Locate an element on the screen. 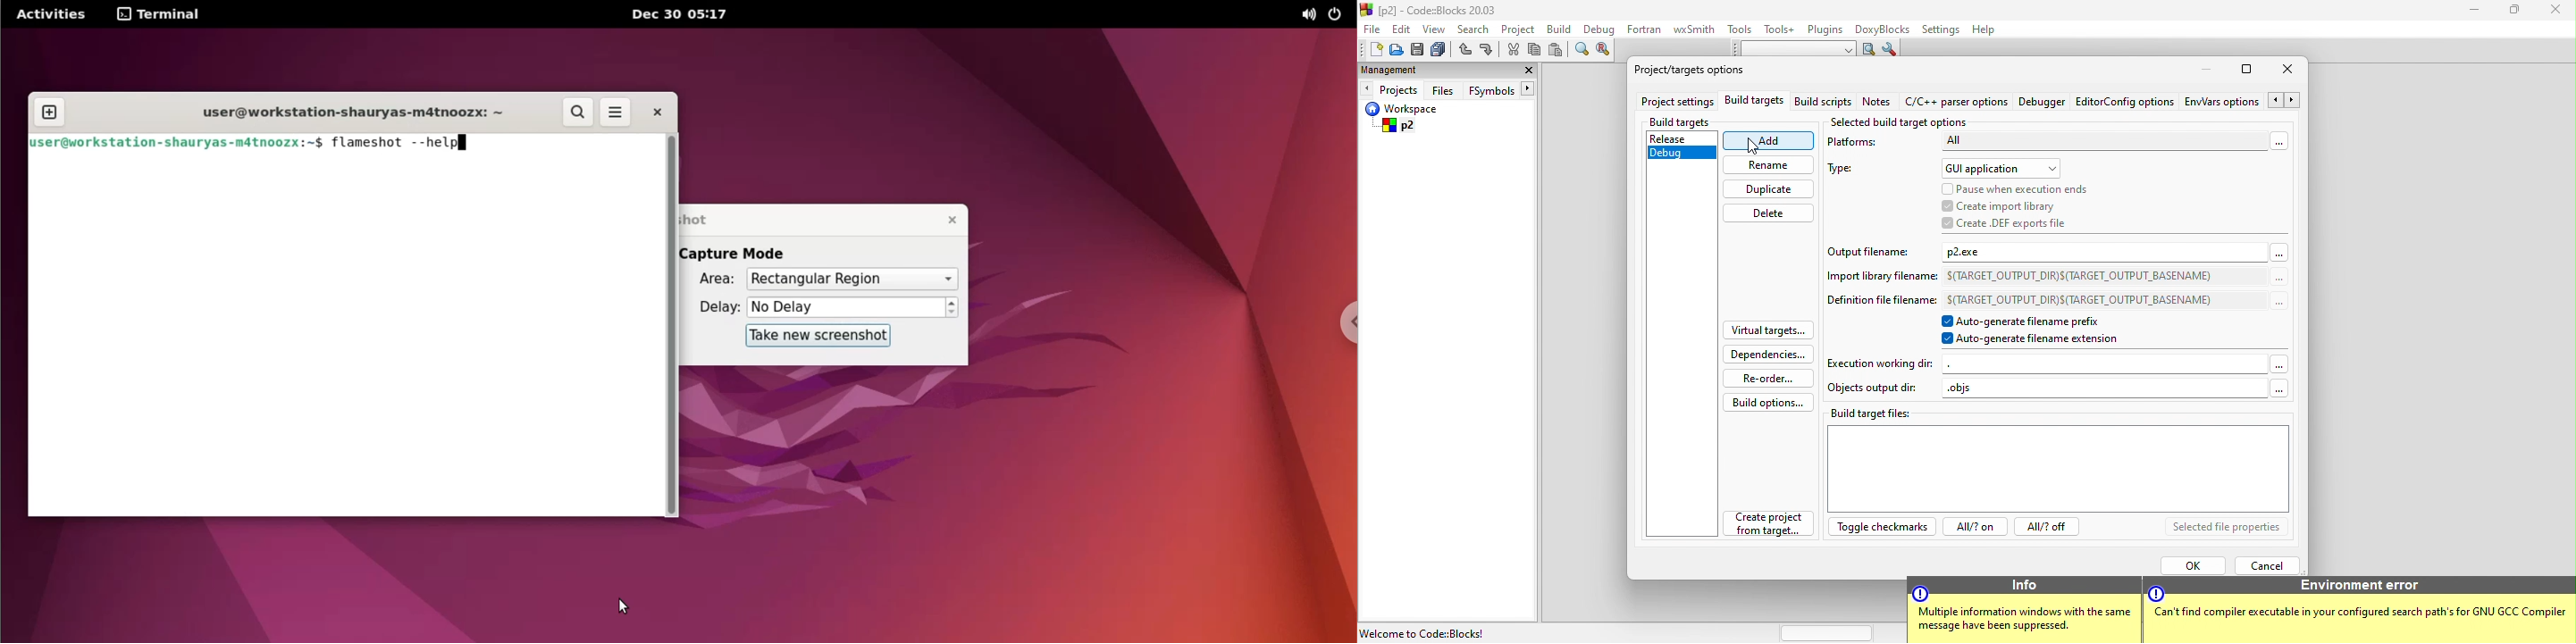 This screenshot has height=644, width=2576. Welcome to Code::Blocks! is located at coordinates (1424, 633).